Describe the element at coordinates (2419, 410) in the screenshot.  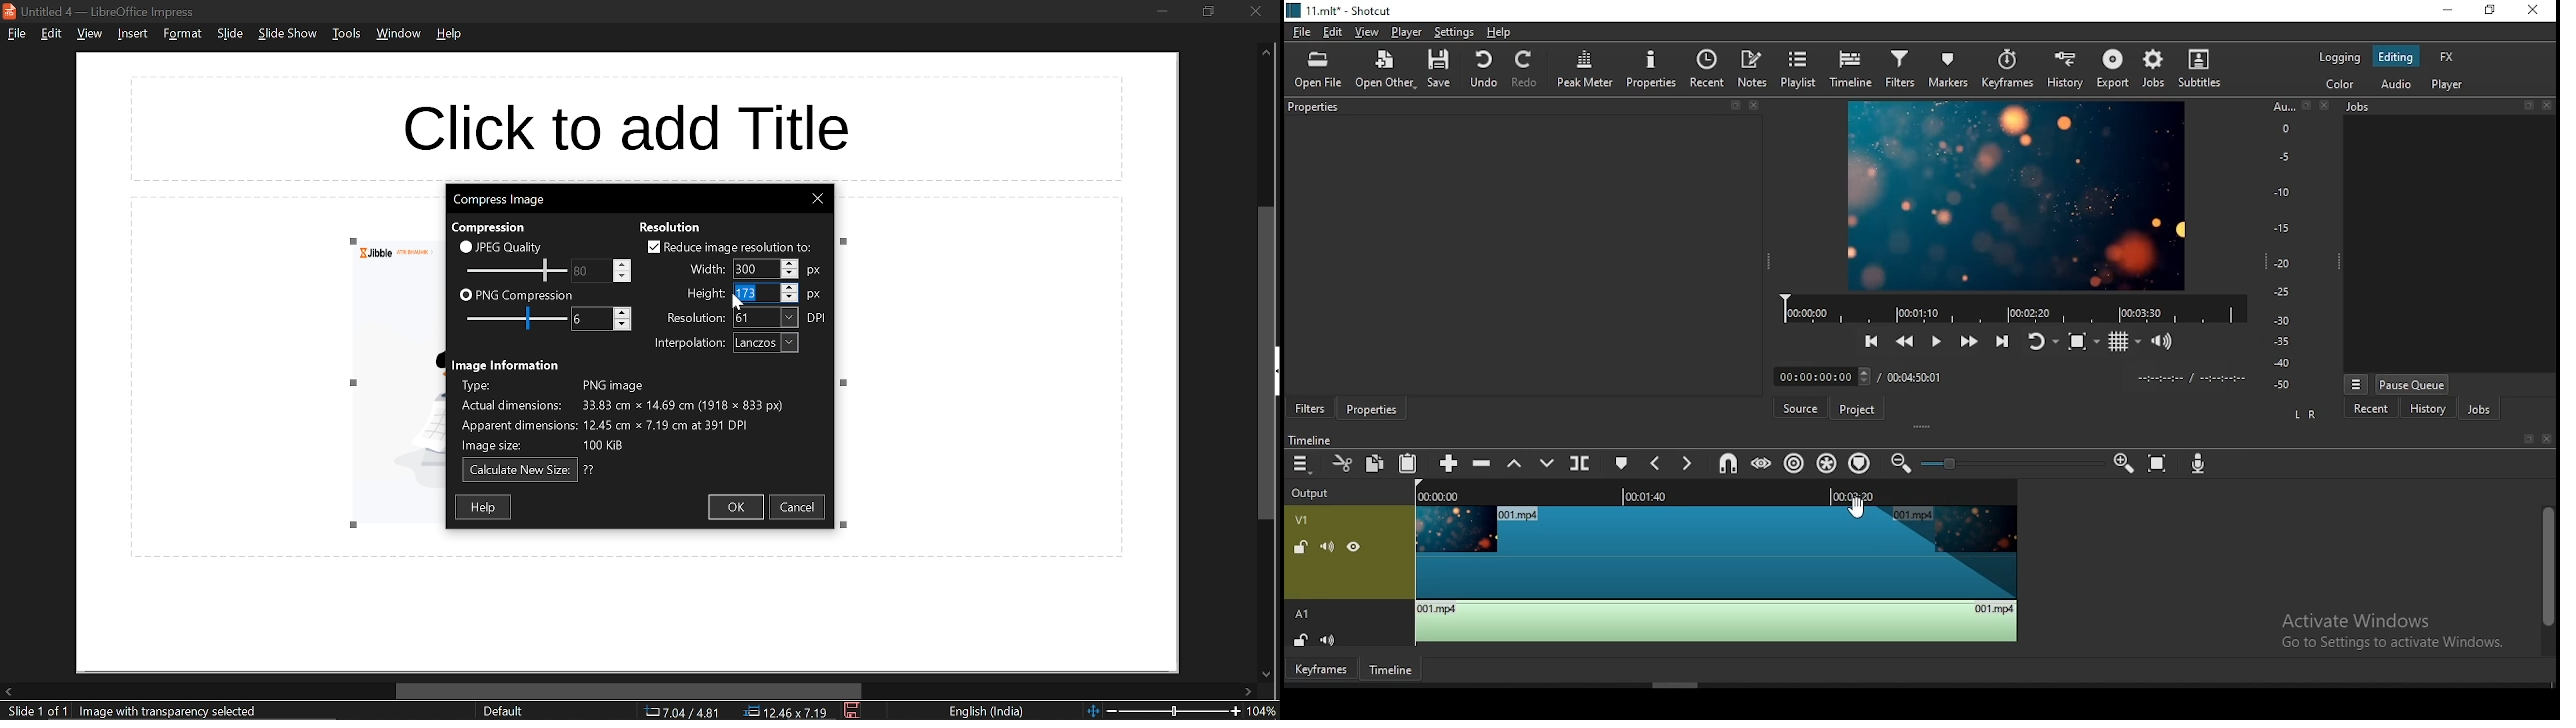
I see `history` at that location.